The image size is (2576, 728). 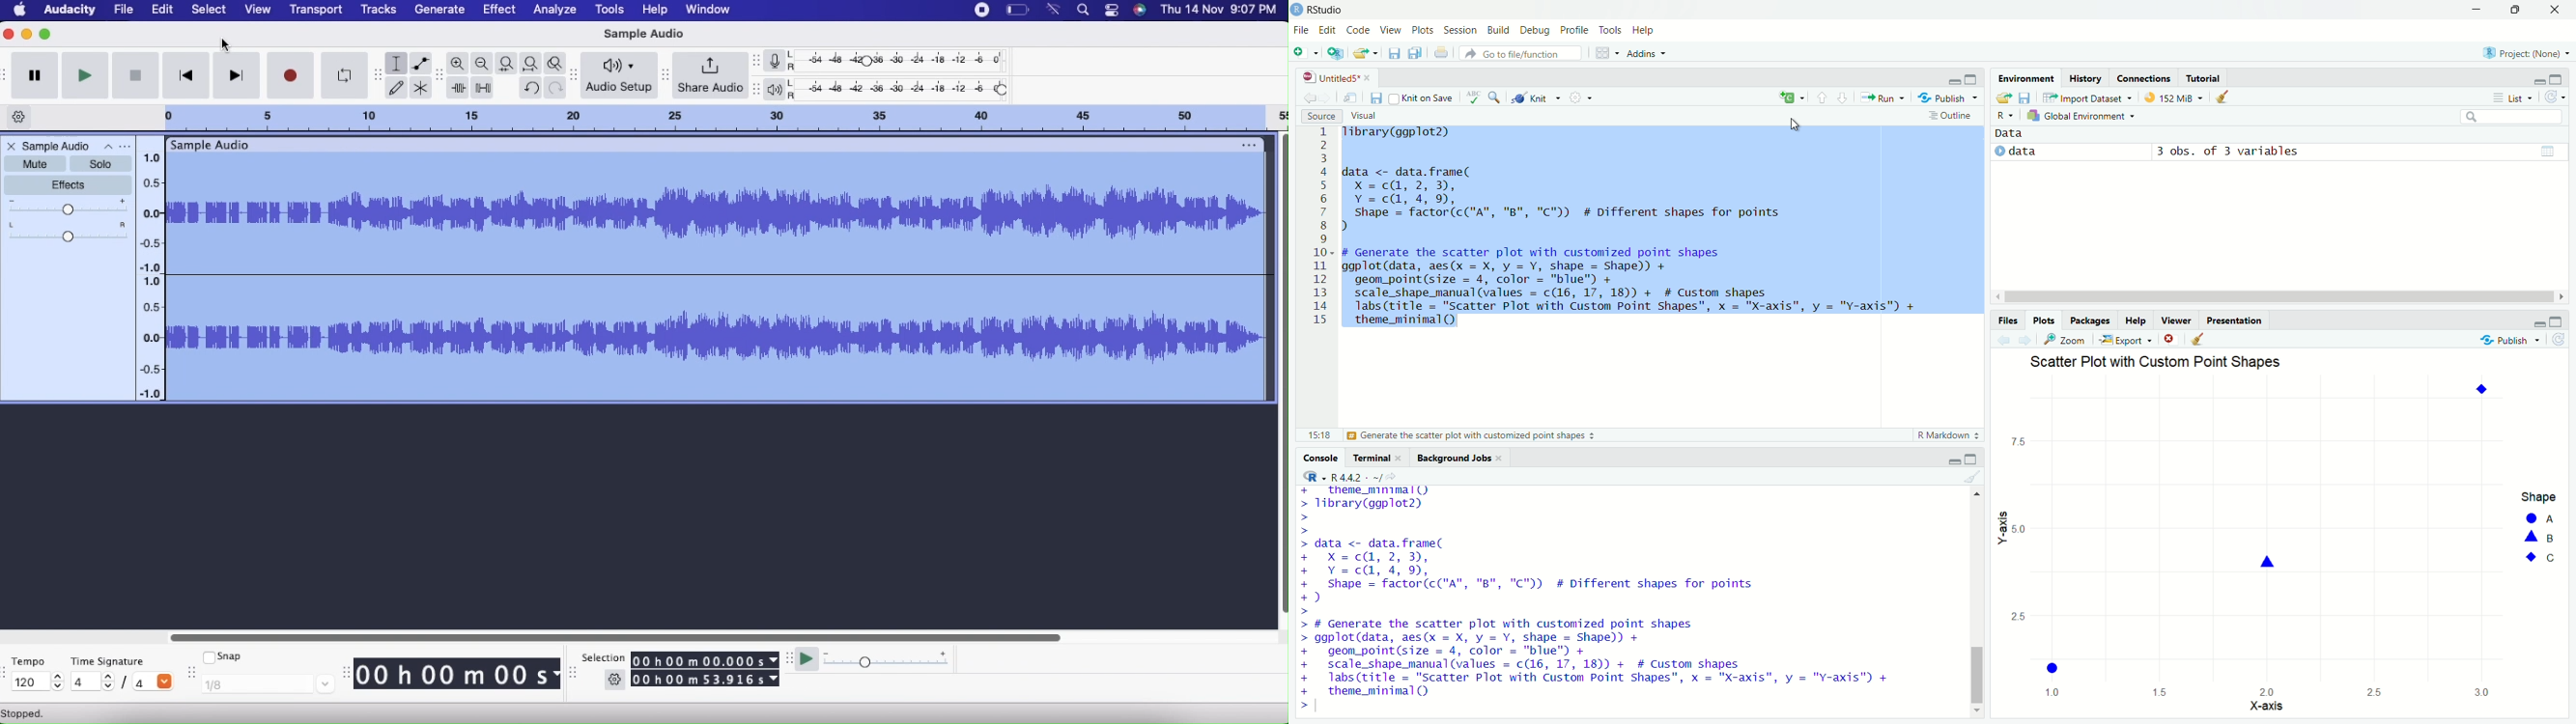 What do you see at coordinates (2537, 80) in the screenshot?
I see `minimize` at bounding box center [2537, 80].